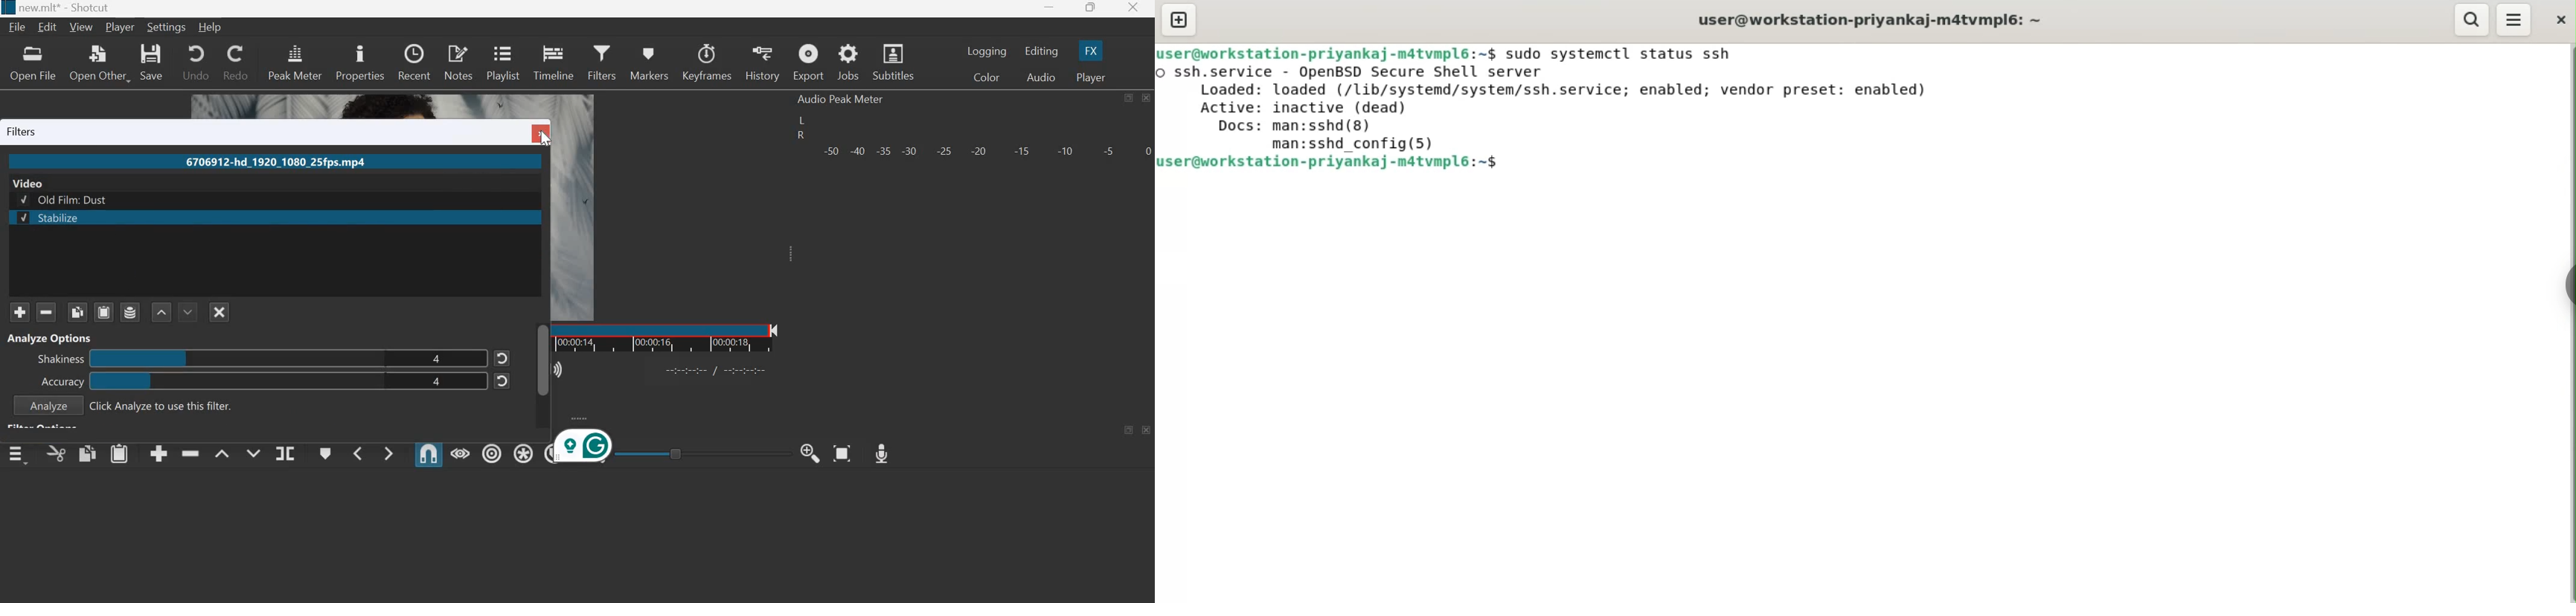  Describe the element at coordinates (131, 312) in the screenshot. I see `save a filter set` at that location.